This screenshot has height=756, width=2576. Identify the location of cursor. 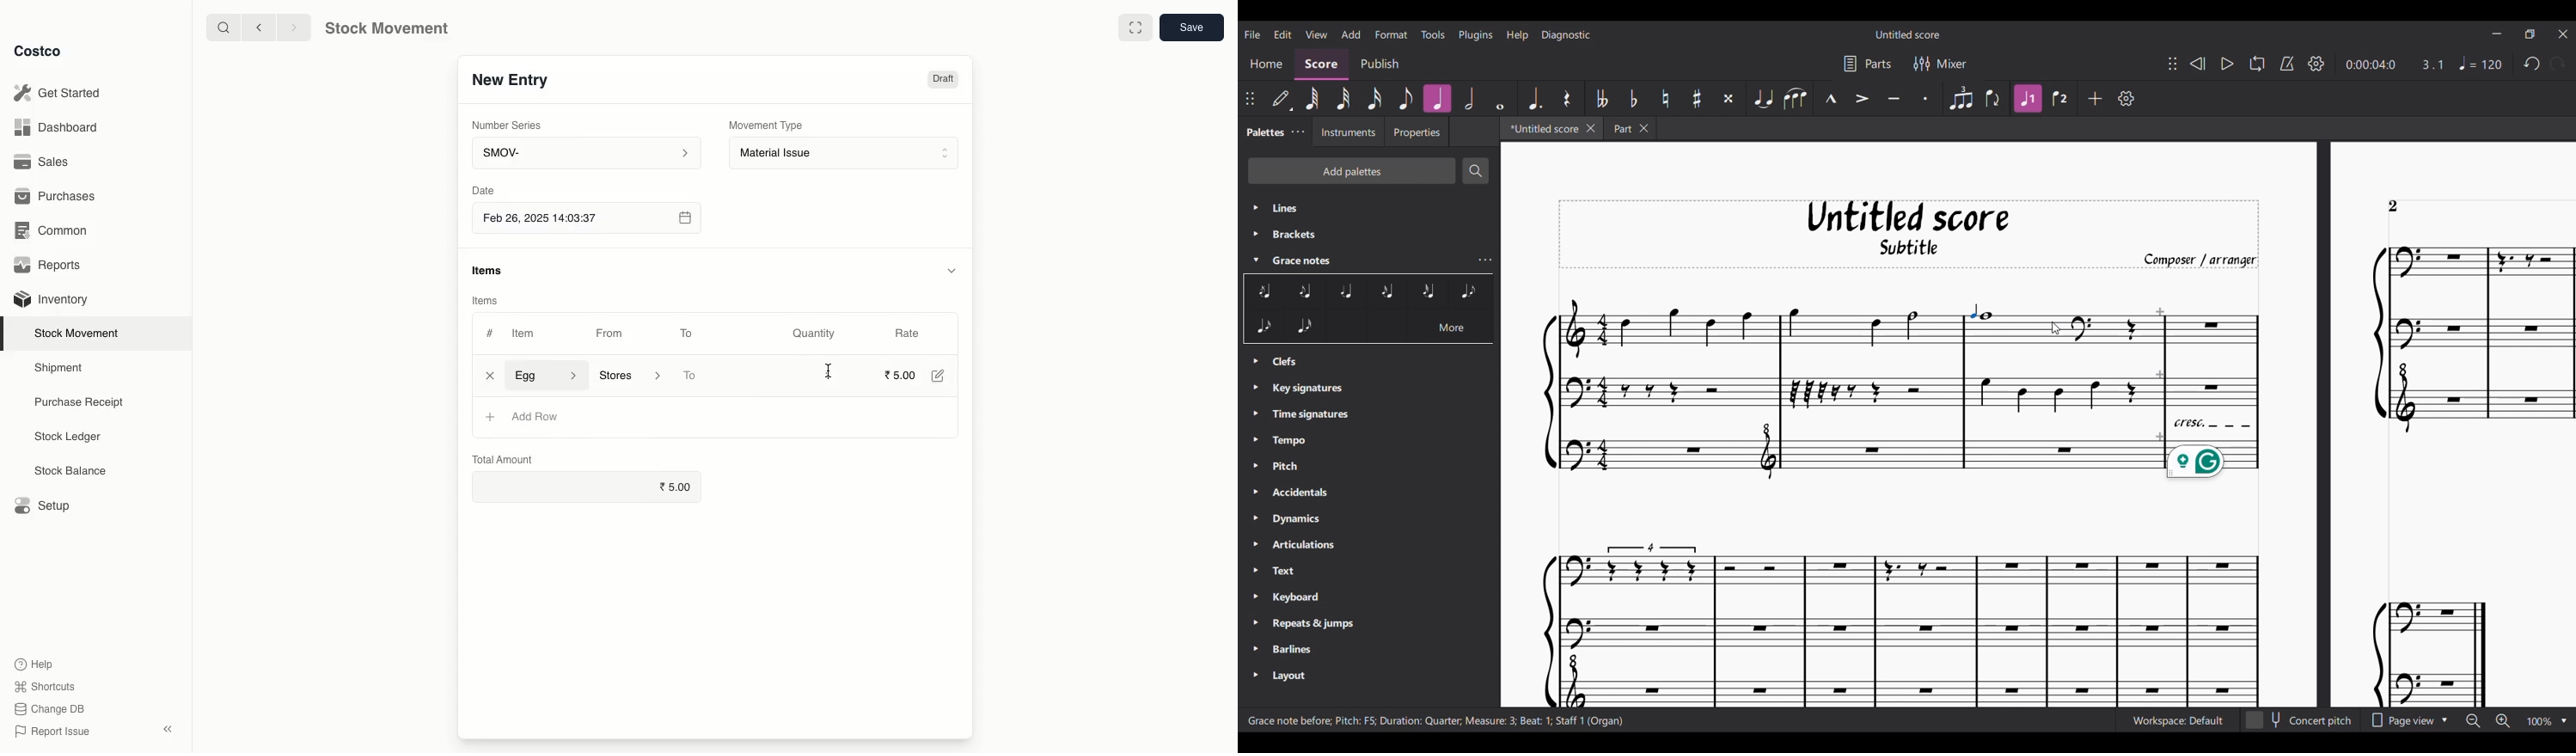
(827, 372).